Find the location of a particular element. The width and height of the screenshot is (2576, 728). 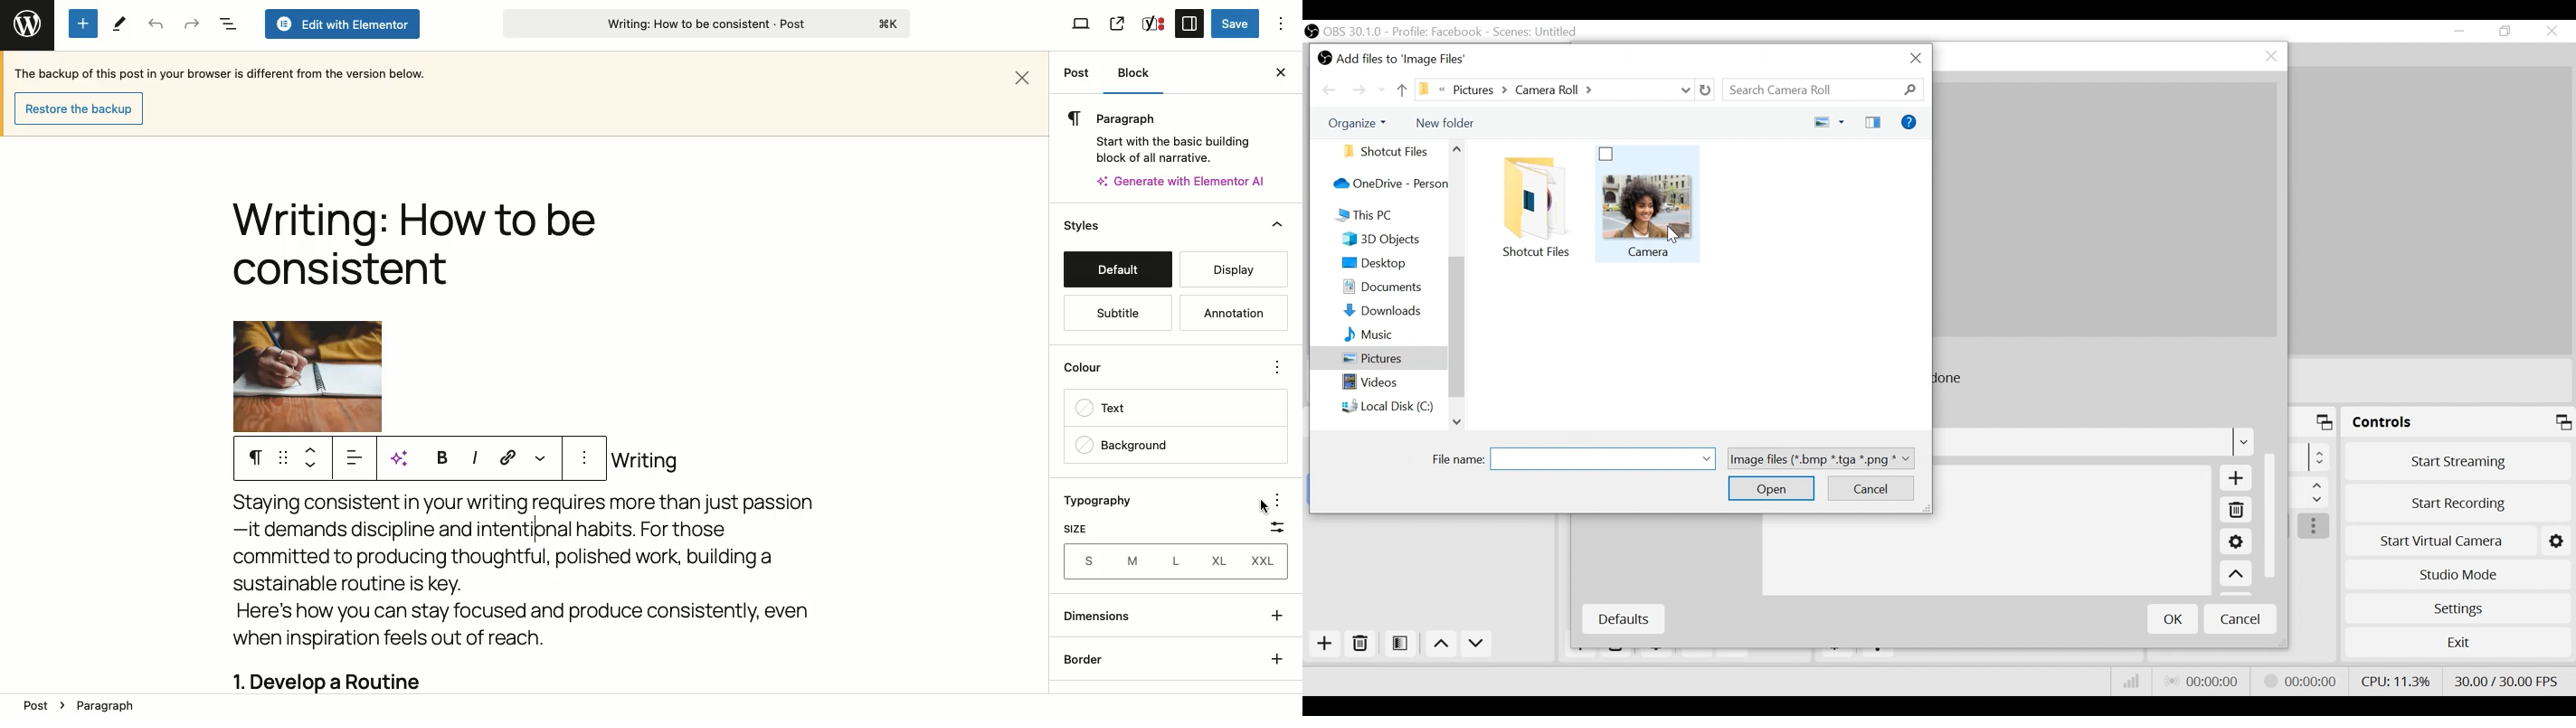

Open is located at coordinates (1773, 489).